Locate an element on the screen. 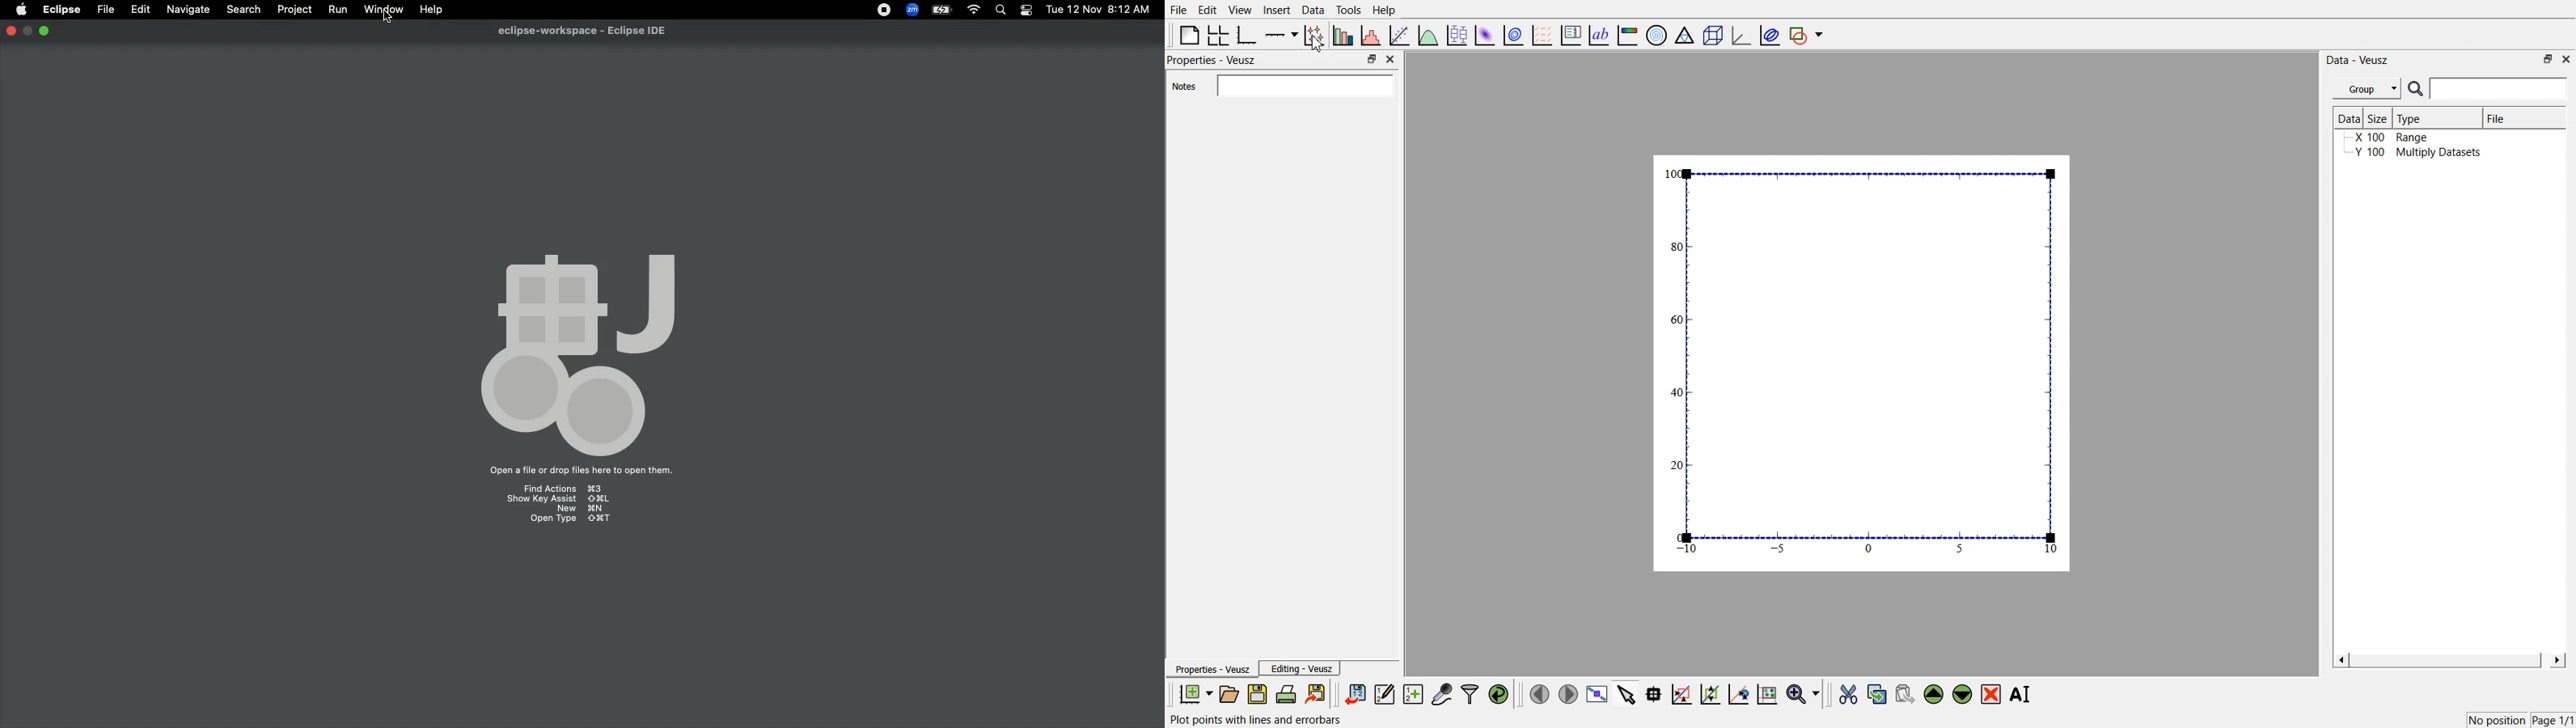  draw a rectangle on zoom graph axes is located at coordinates (1681, 693).